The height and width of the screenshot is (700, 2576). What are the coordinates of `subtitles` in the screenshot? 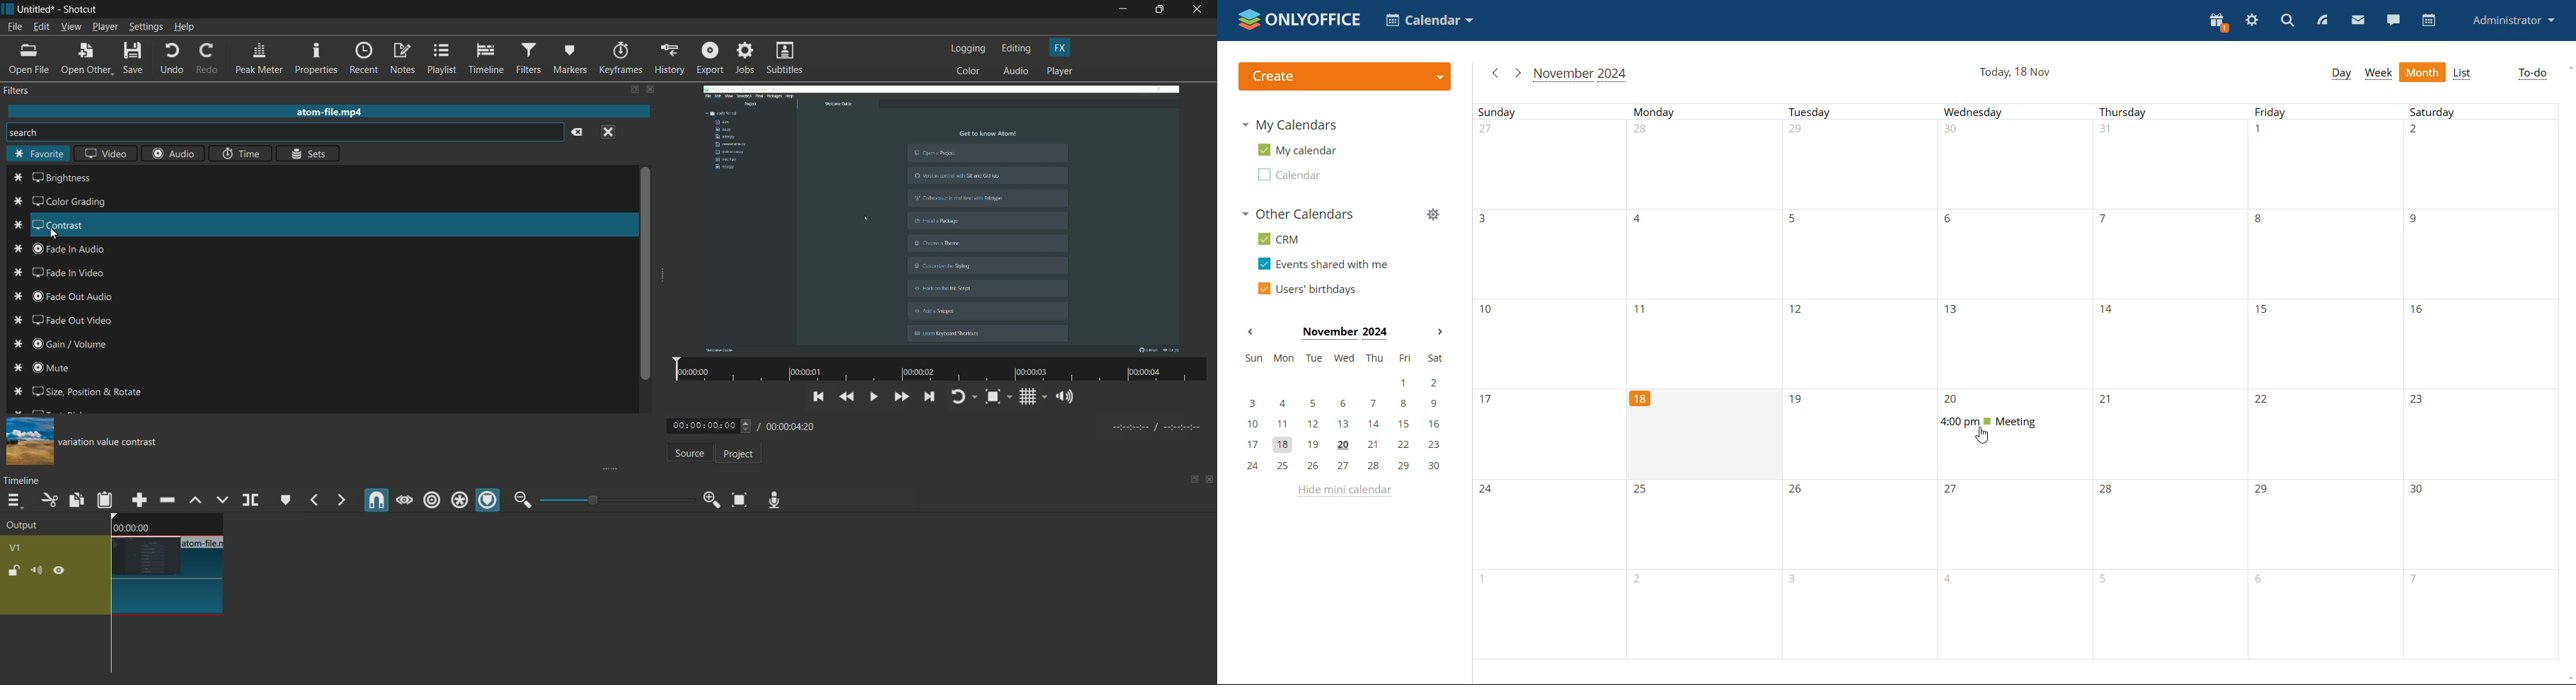 It's located at (787, 59).